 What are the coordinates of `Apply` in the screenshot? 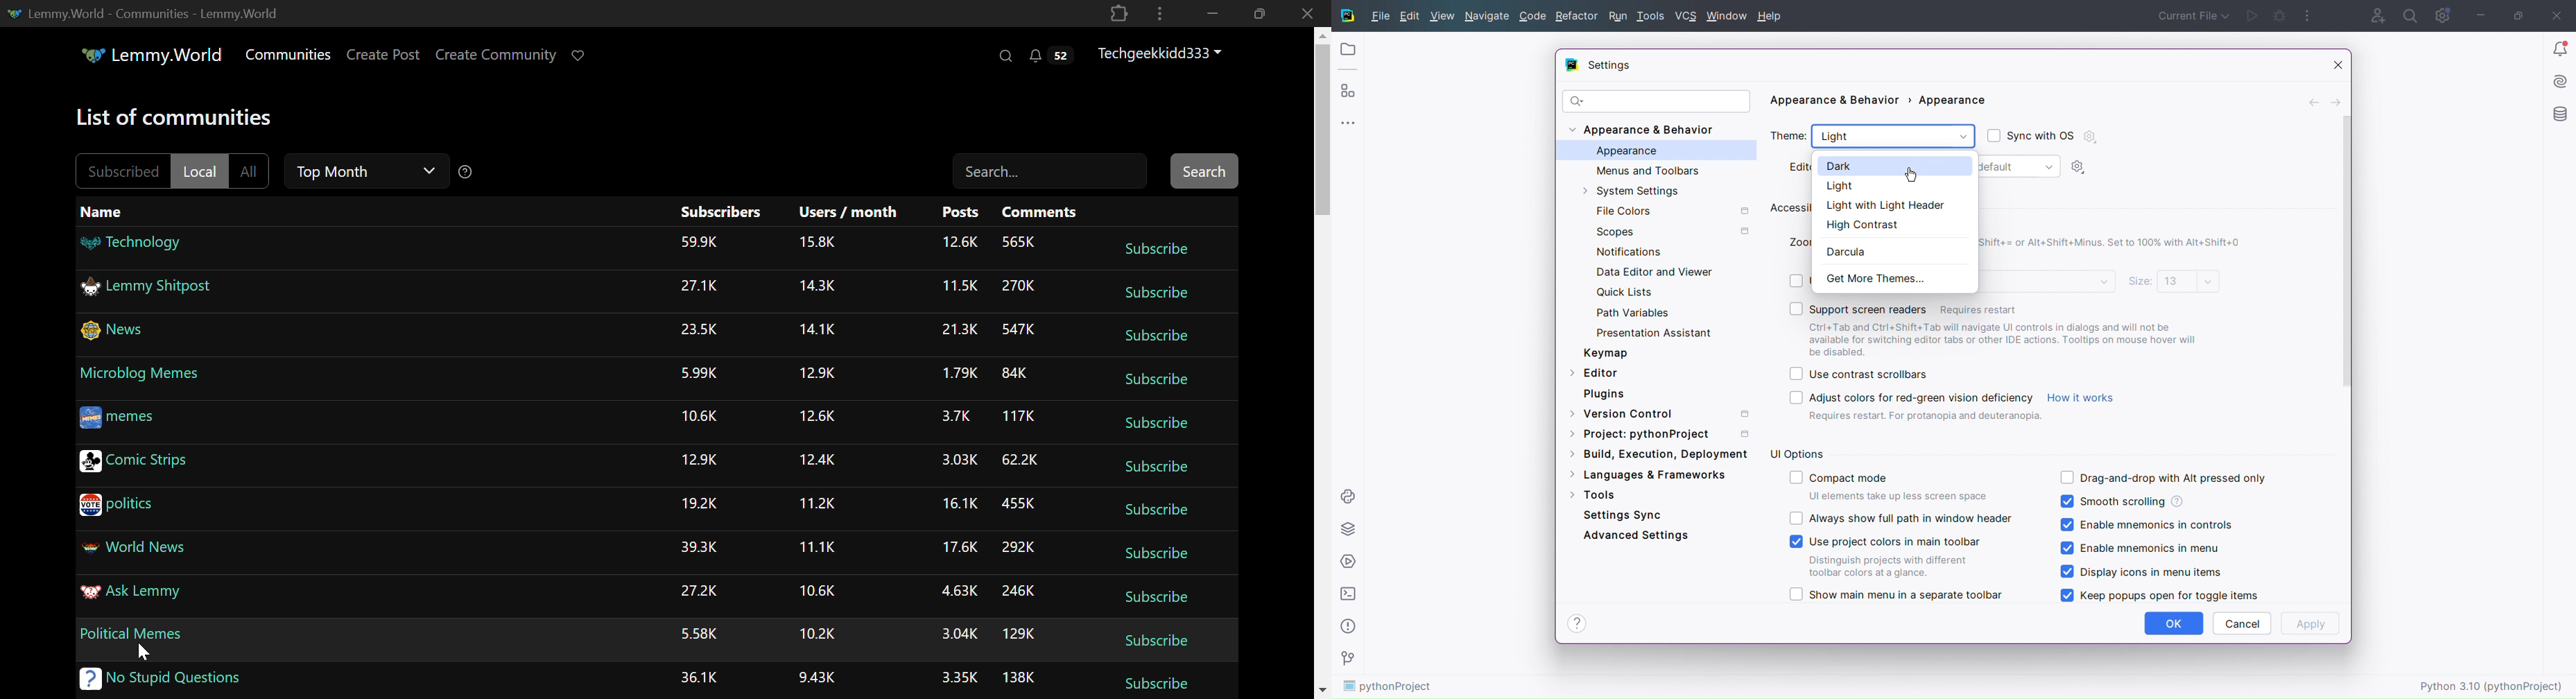 It's located at (2311, 624).